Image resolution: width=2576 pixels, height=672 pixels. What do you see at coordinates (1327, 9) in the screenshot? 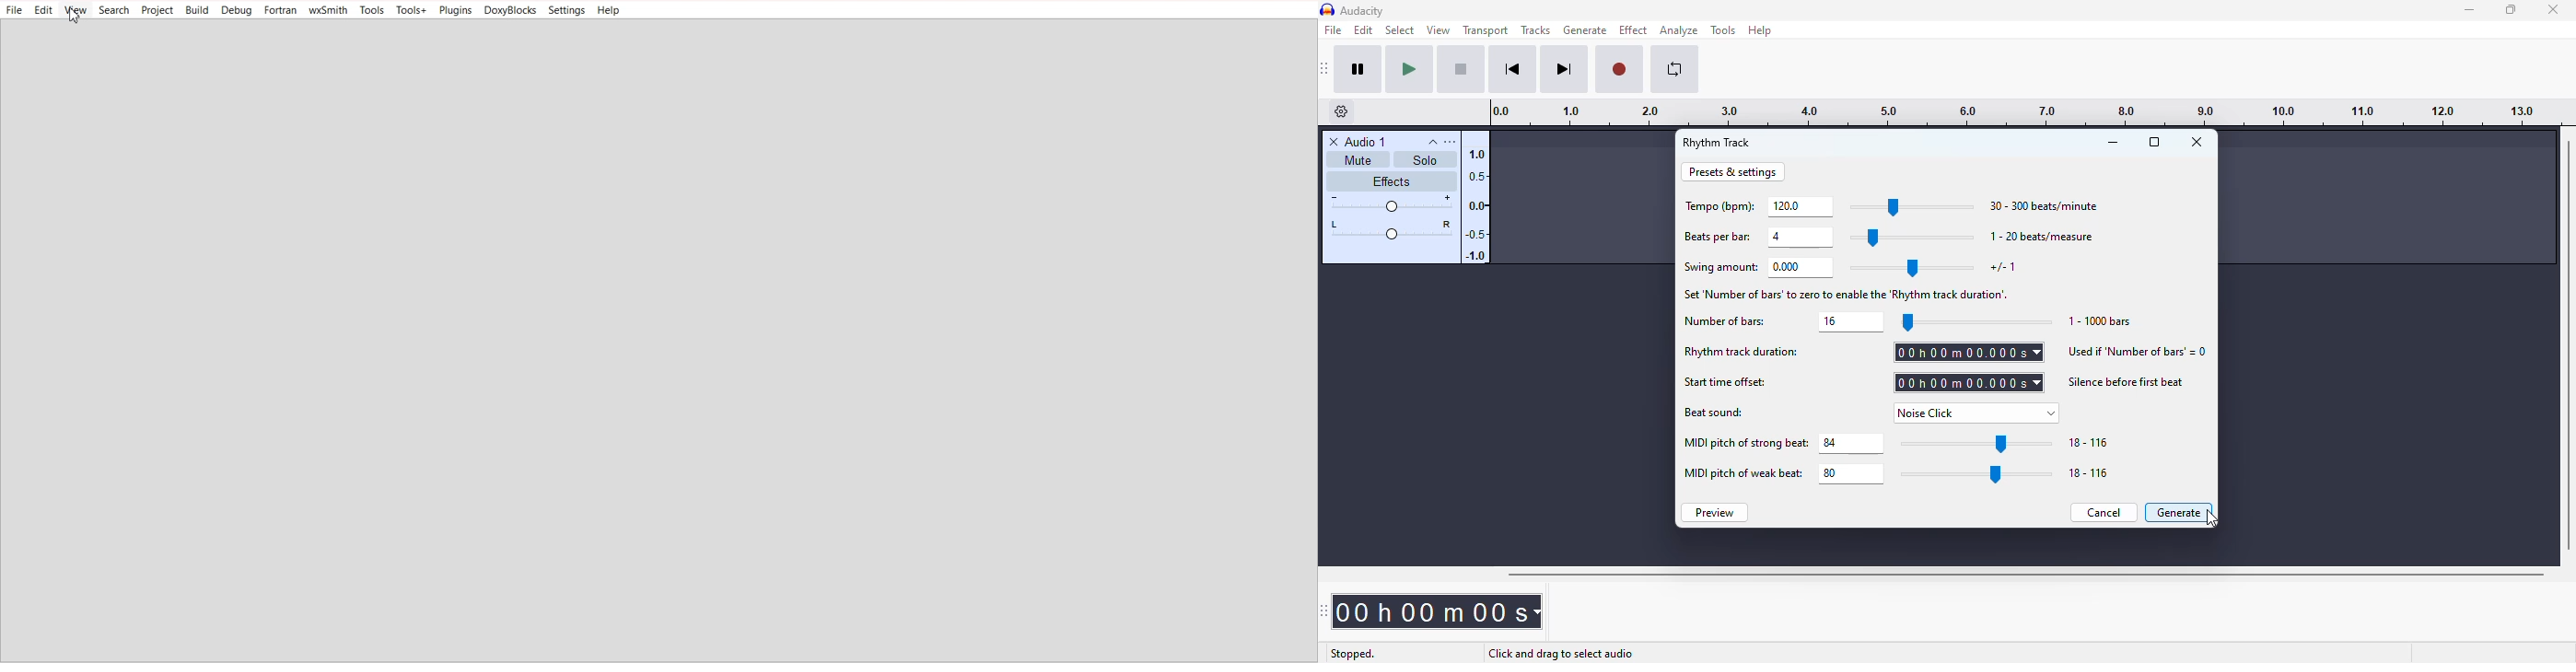
I see `logo` at bounding box center [1327, 9].